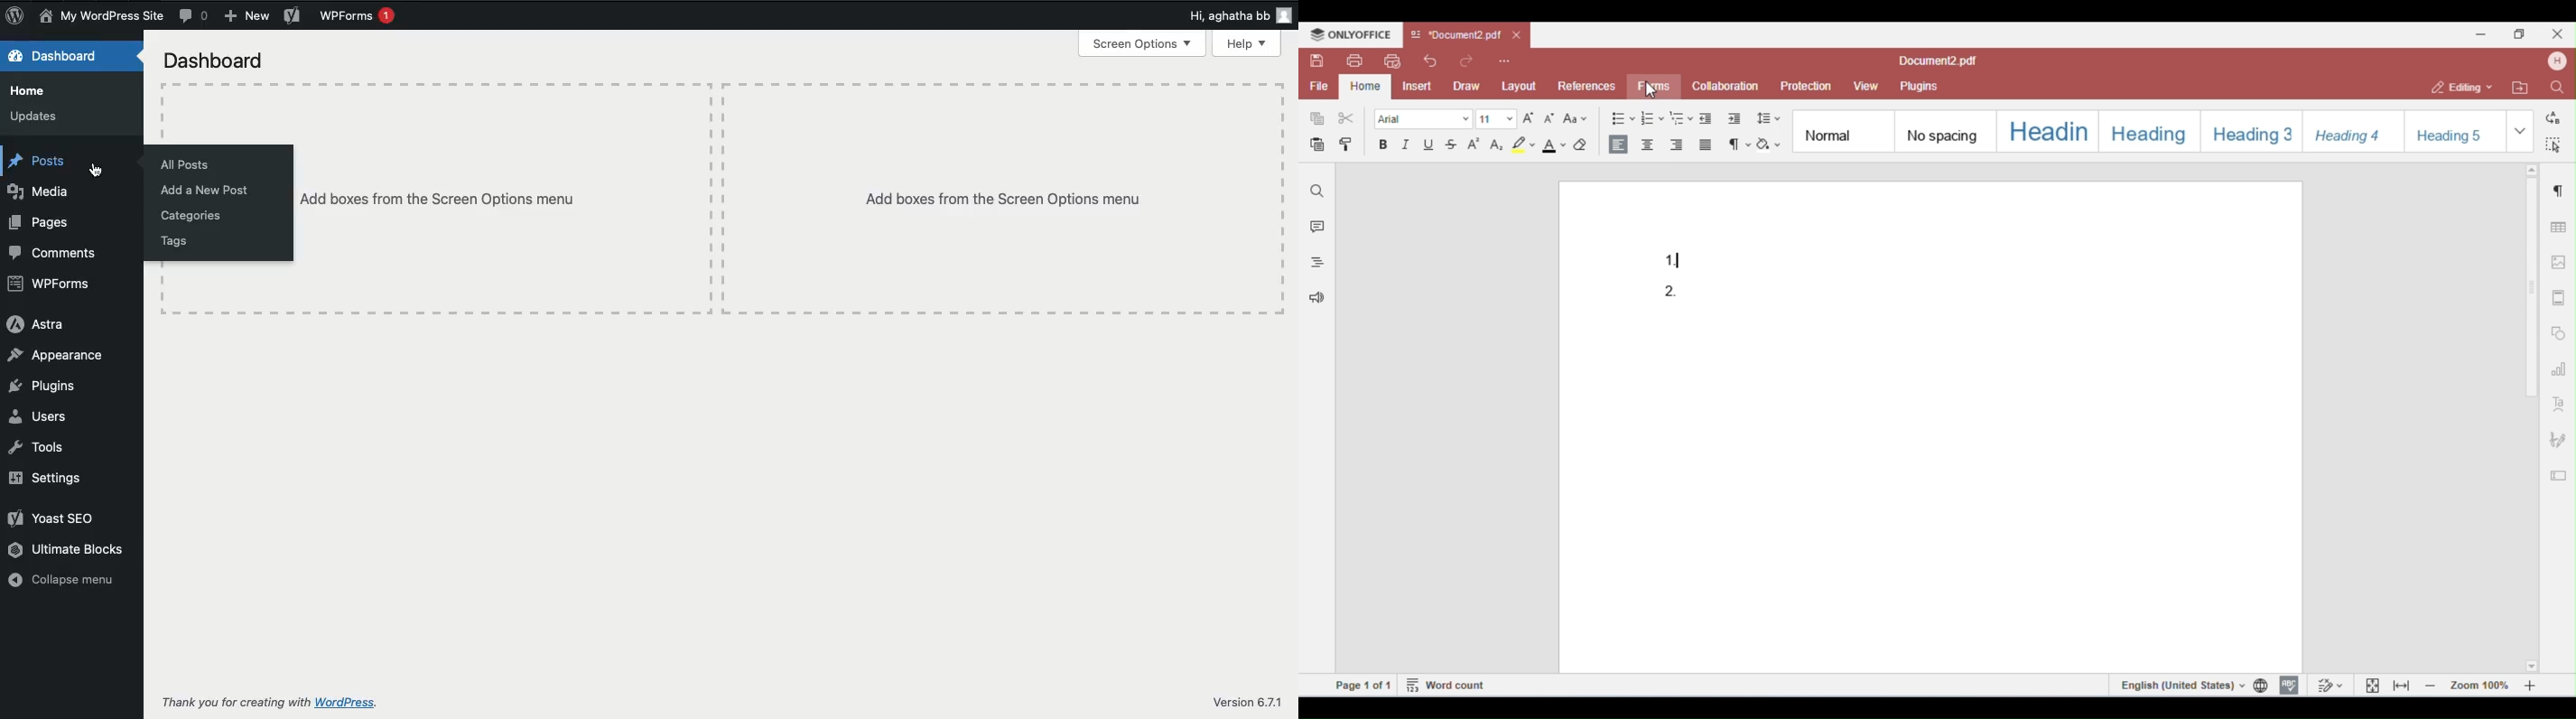 Image resolution: width=2576 pixels, height=728 pixels. What do you see at coordinates (1212, 17) in the screenshot?
I see `Hi user` at bounding box center [1212, 17].